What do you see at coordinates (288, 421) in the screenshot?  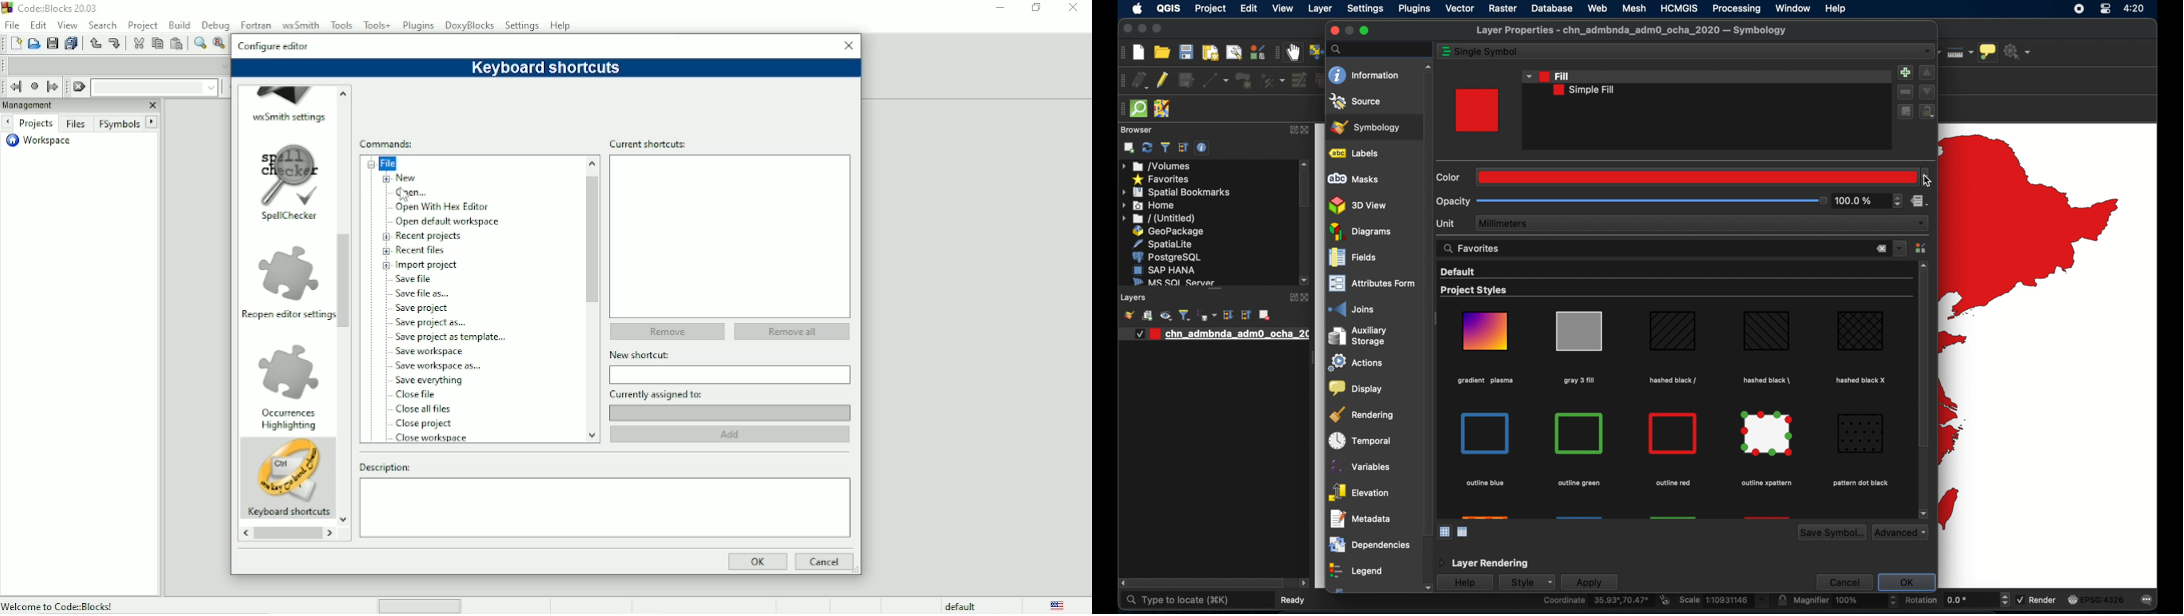 I see `Occurrences highlighting` at bounding box center [288, 421].